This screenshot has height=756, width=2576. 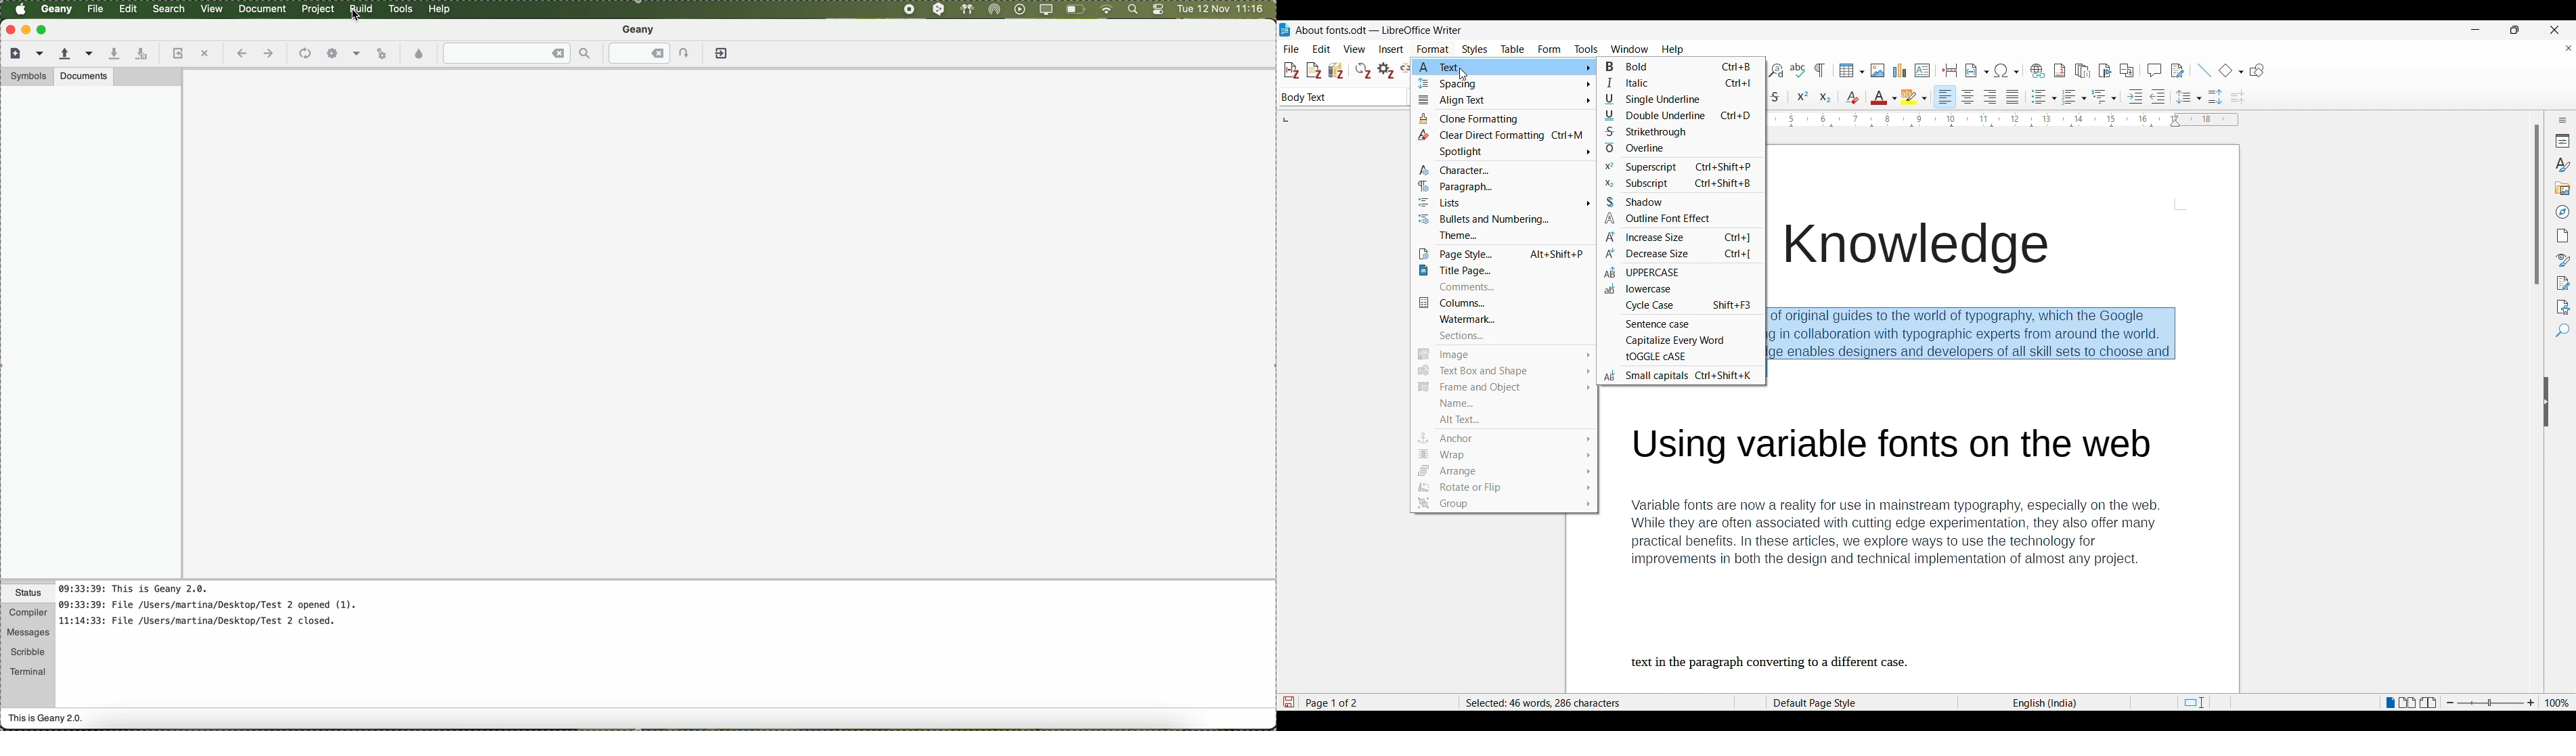 What do you see at coordinates (2074, 97) in the screenshot?
I see `Ordered list` at bounding box center [2074, 97].